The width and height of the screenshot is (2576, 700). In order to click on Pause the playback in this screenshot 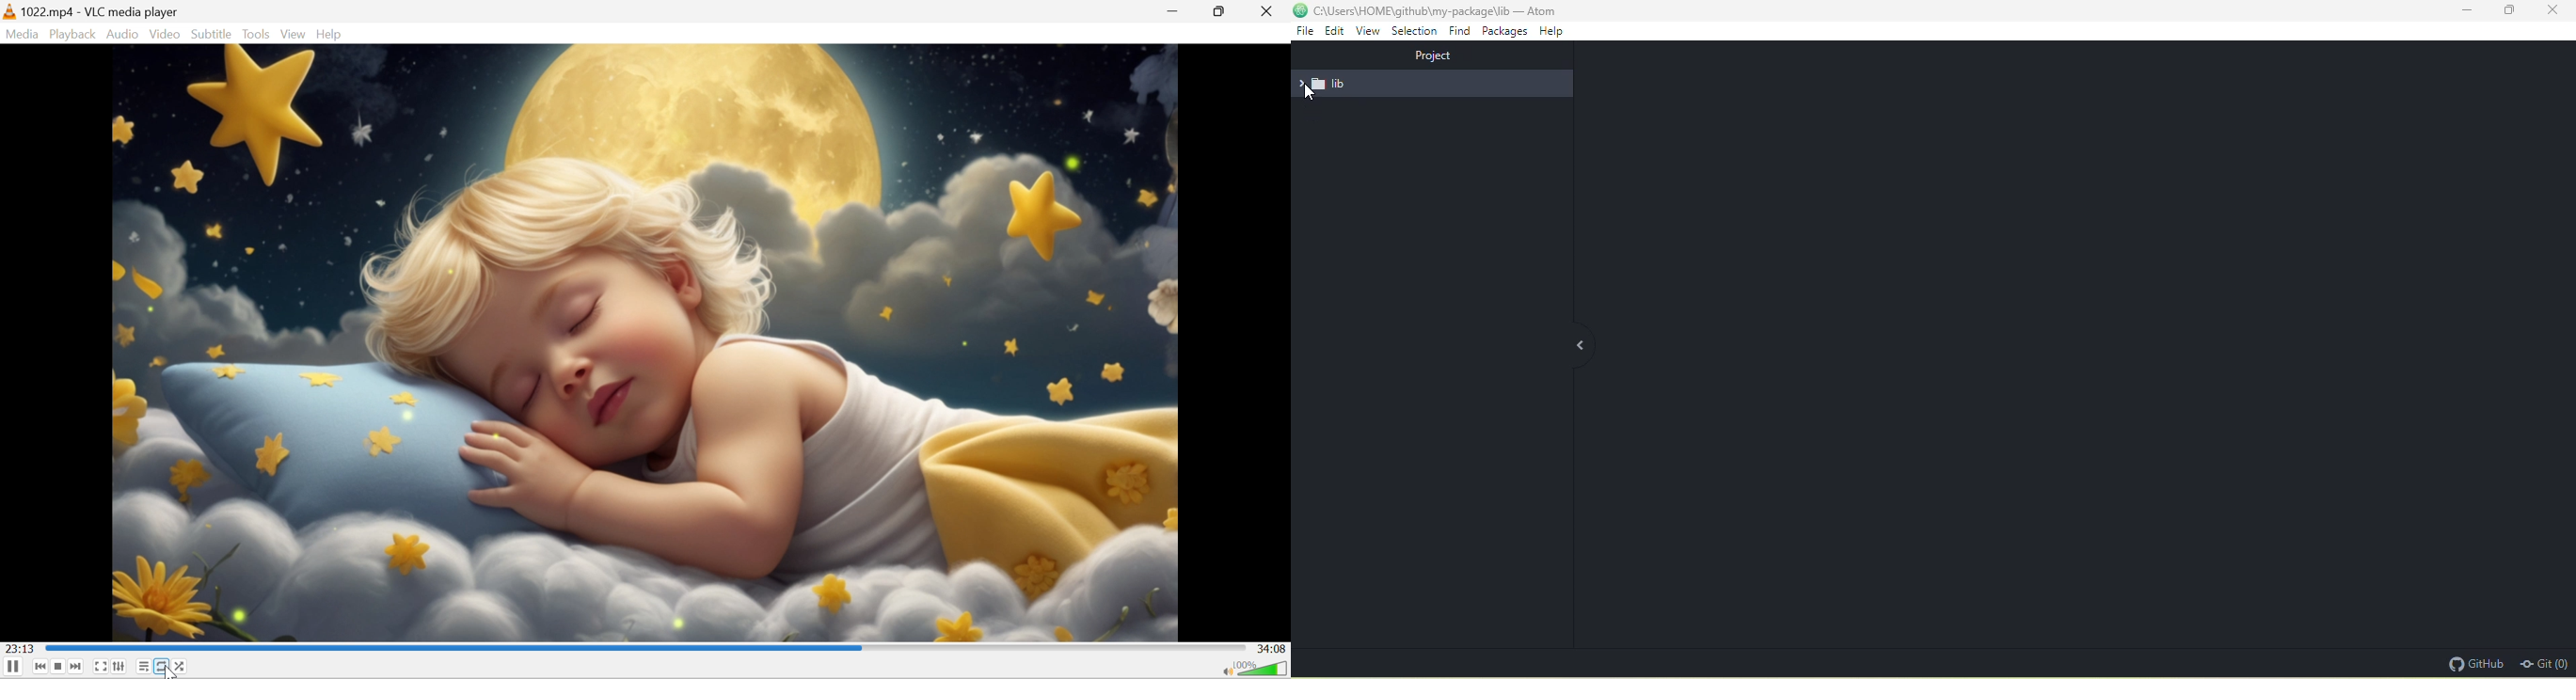, I will do `click(13, 668)`.